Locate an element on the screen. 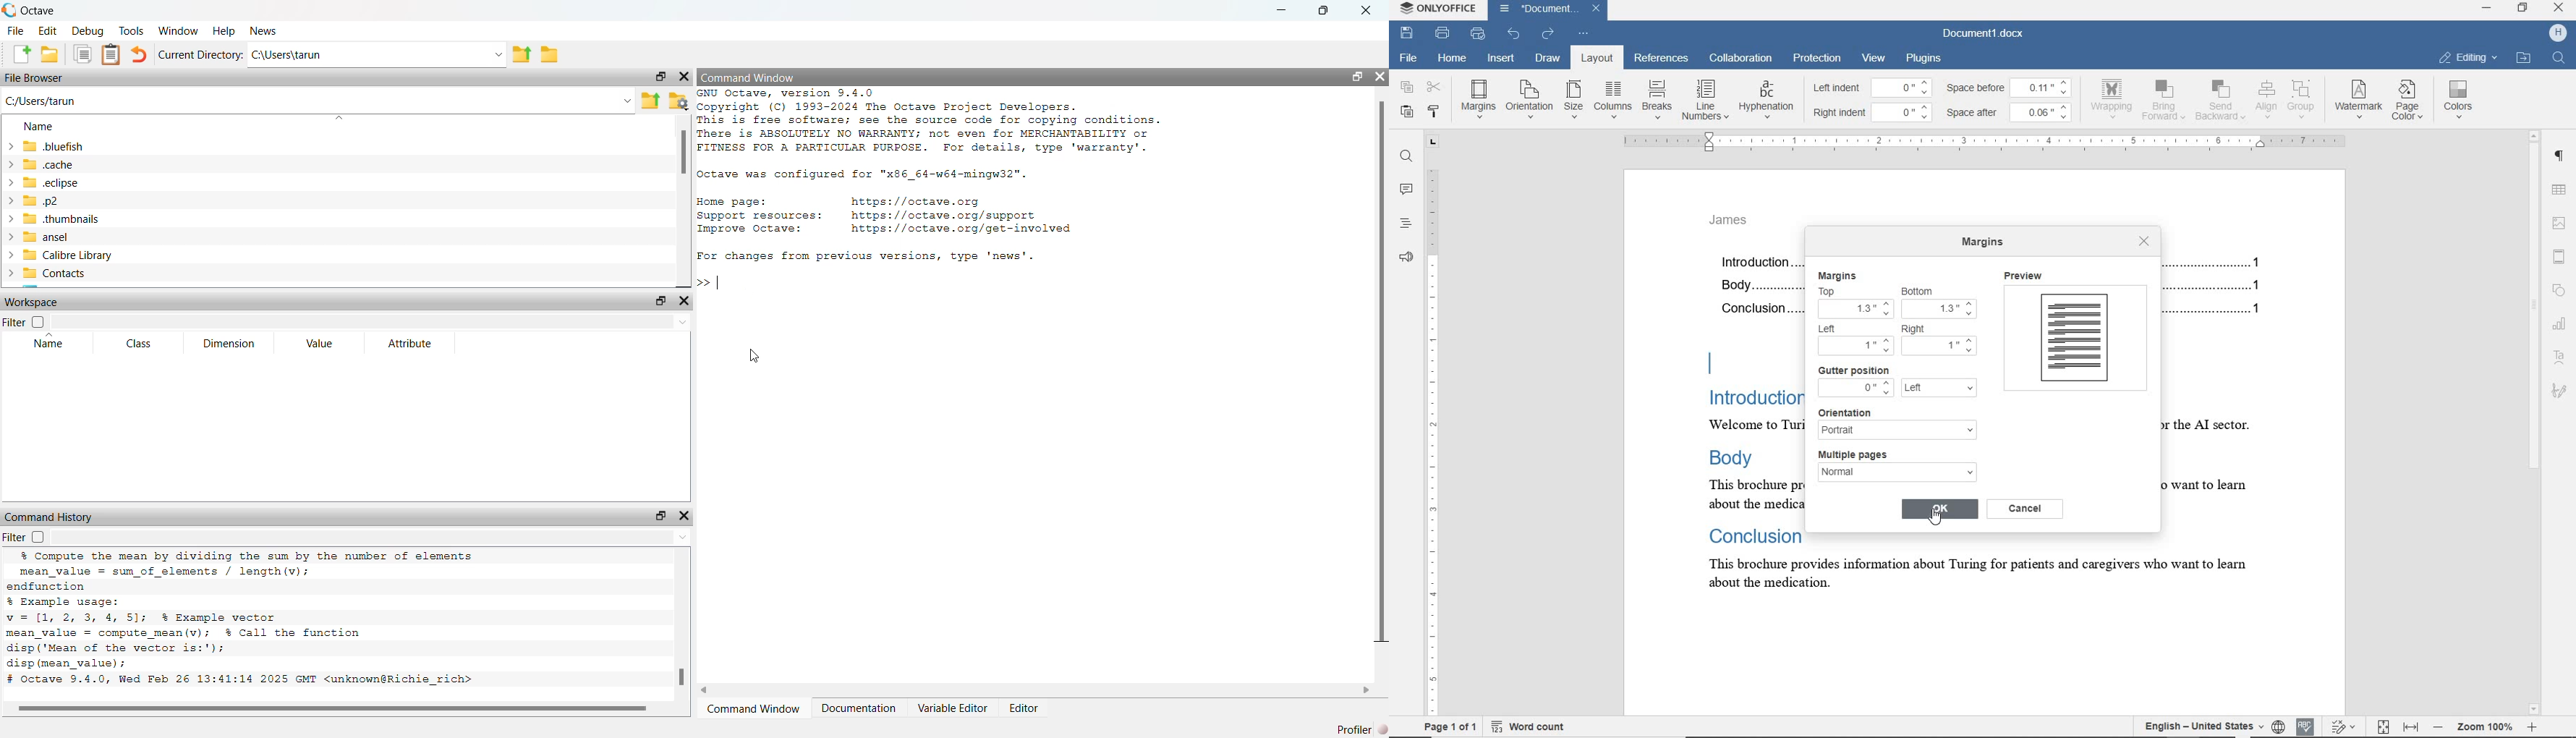 The width and height of the screenshot is (2576, 756). layout is located at coordinates (1594, 58).